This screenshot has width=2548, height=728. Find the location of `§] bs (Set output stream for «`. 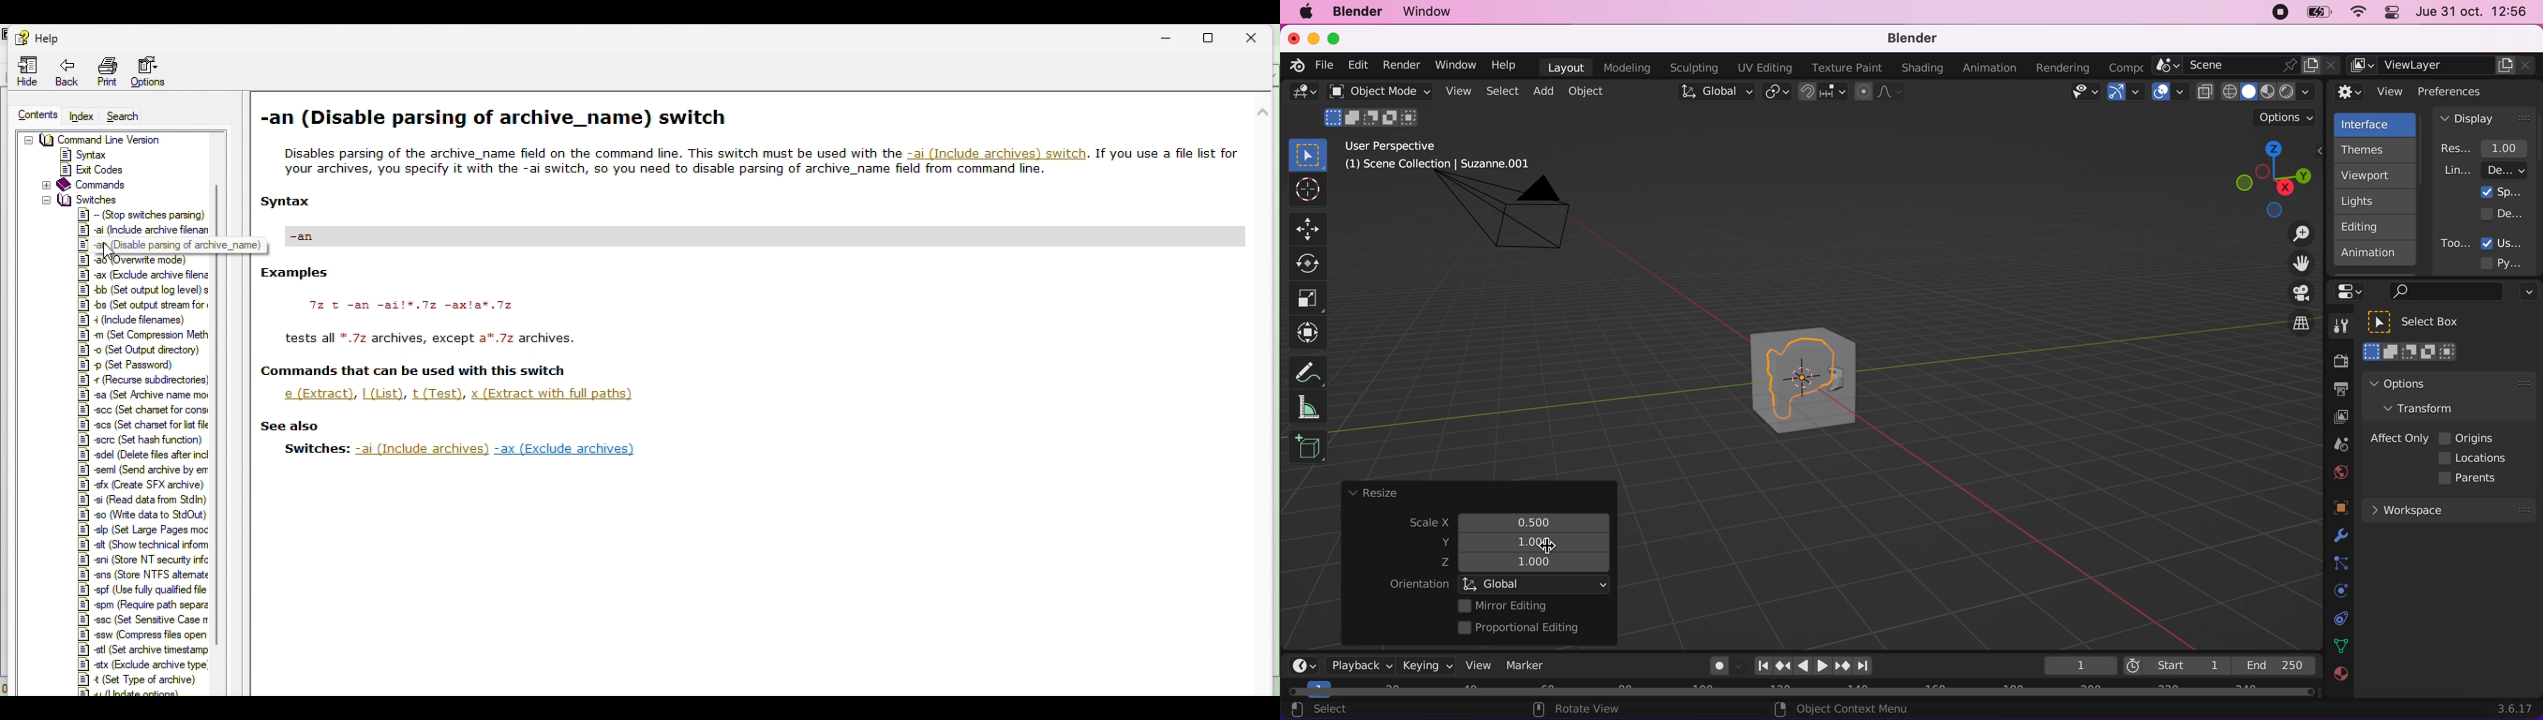

§] bs (Set output stream for « is located at coordinates (142, 304).